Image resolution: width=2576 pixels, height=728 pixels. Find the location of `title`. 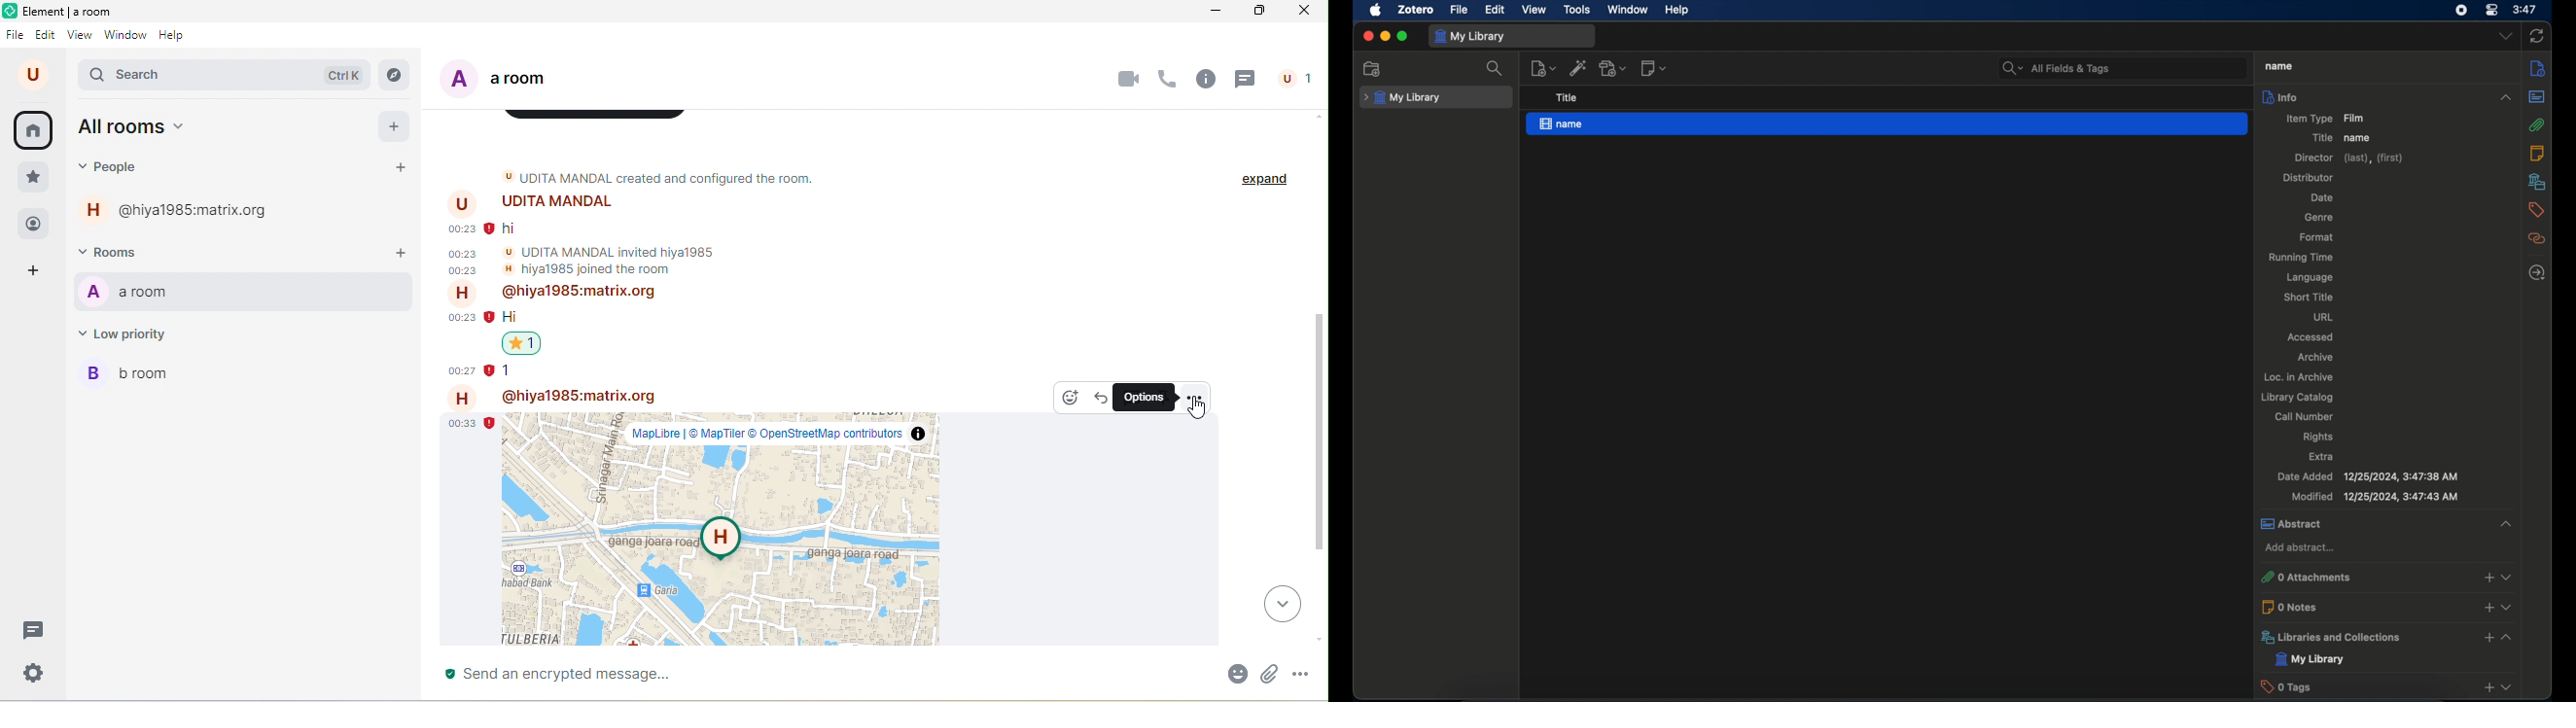

title is located at coordinates (2277, 66).